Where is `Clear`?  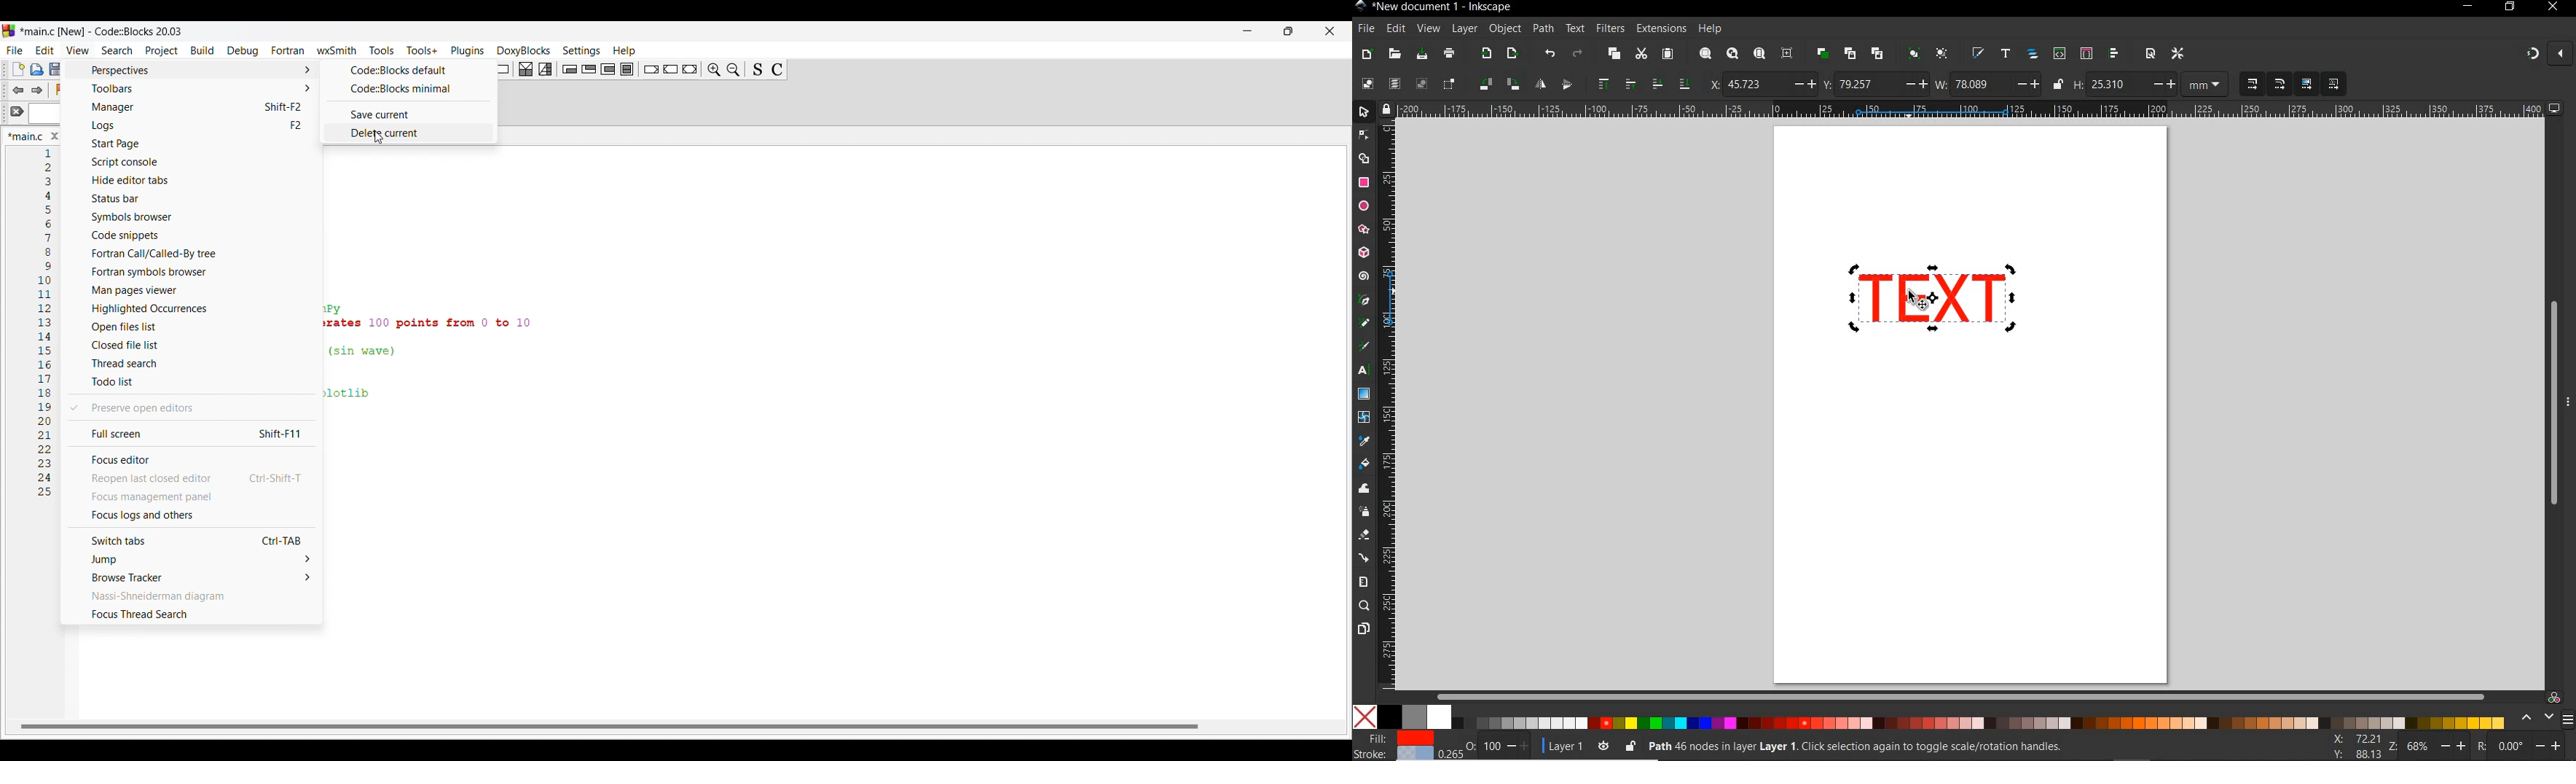
Clear is located at coordinates (17, 111).